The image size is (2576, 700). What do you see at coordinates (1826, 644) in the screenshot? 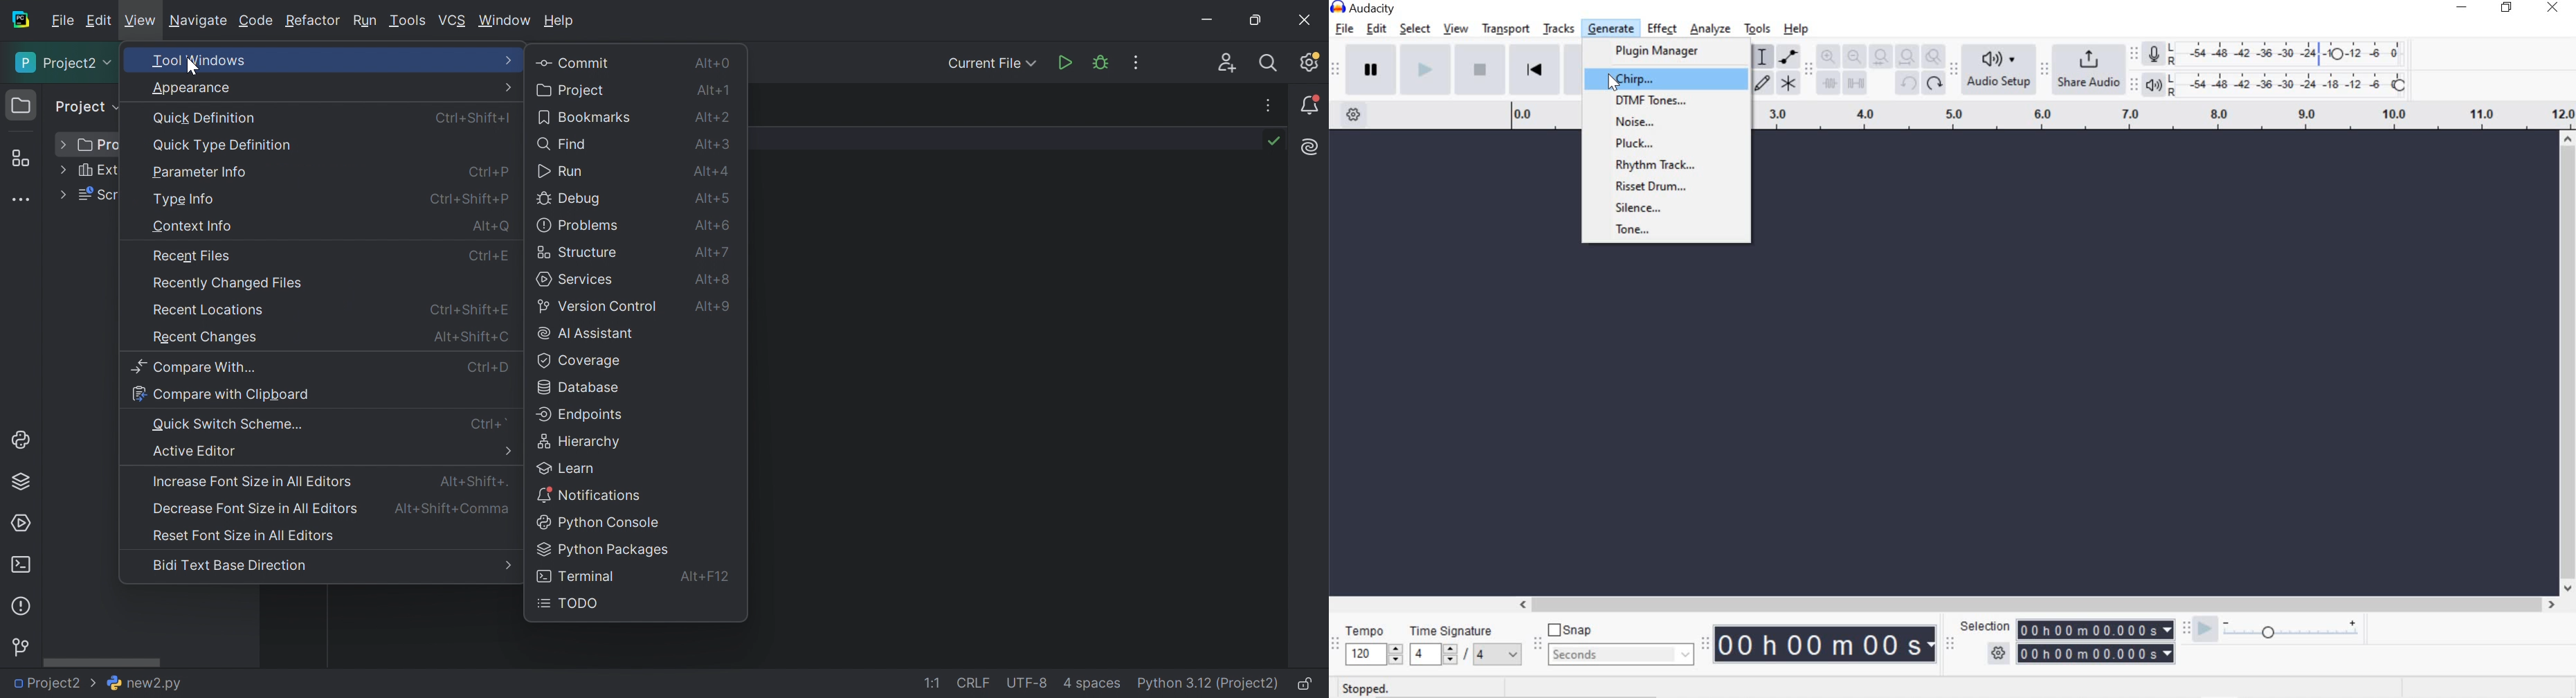
I see `time` at bounding box center [1826, 644].